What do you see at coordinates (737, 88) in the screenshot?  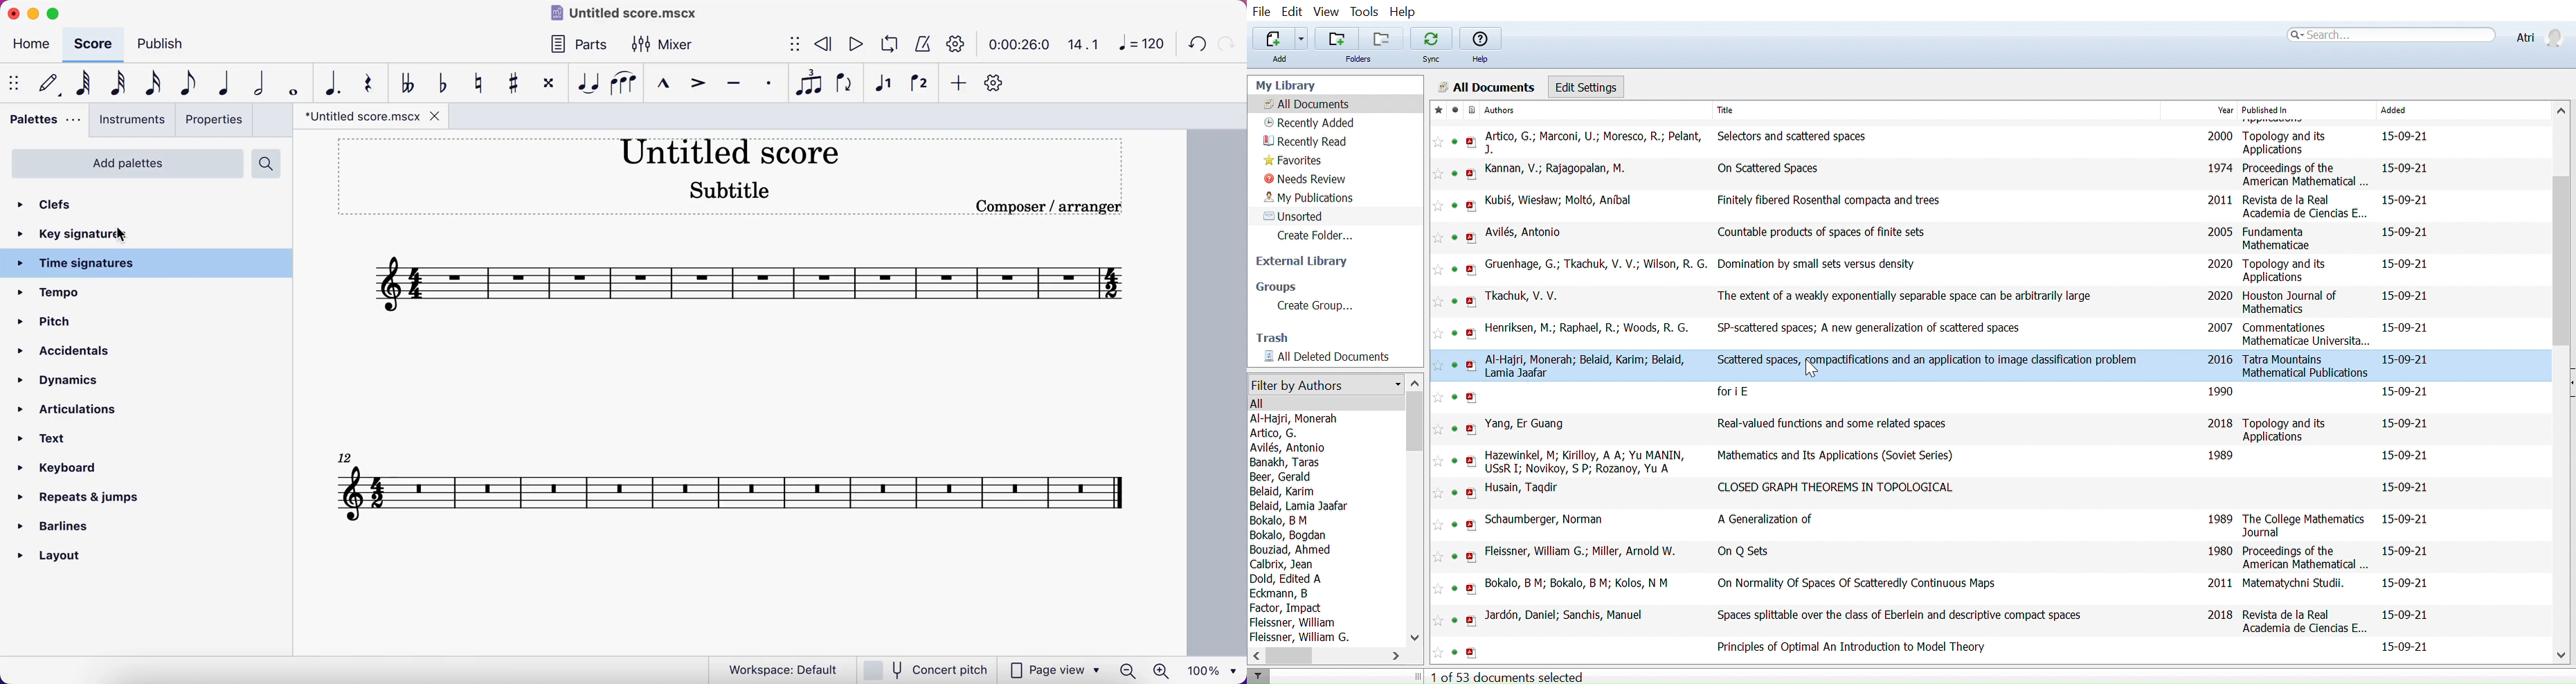 I see `tenuto` at bounding box center [737, 88].